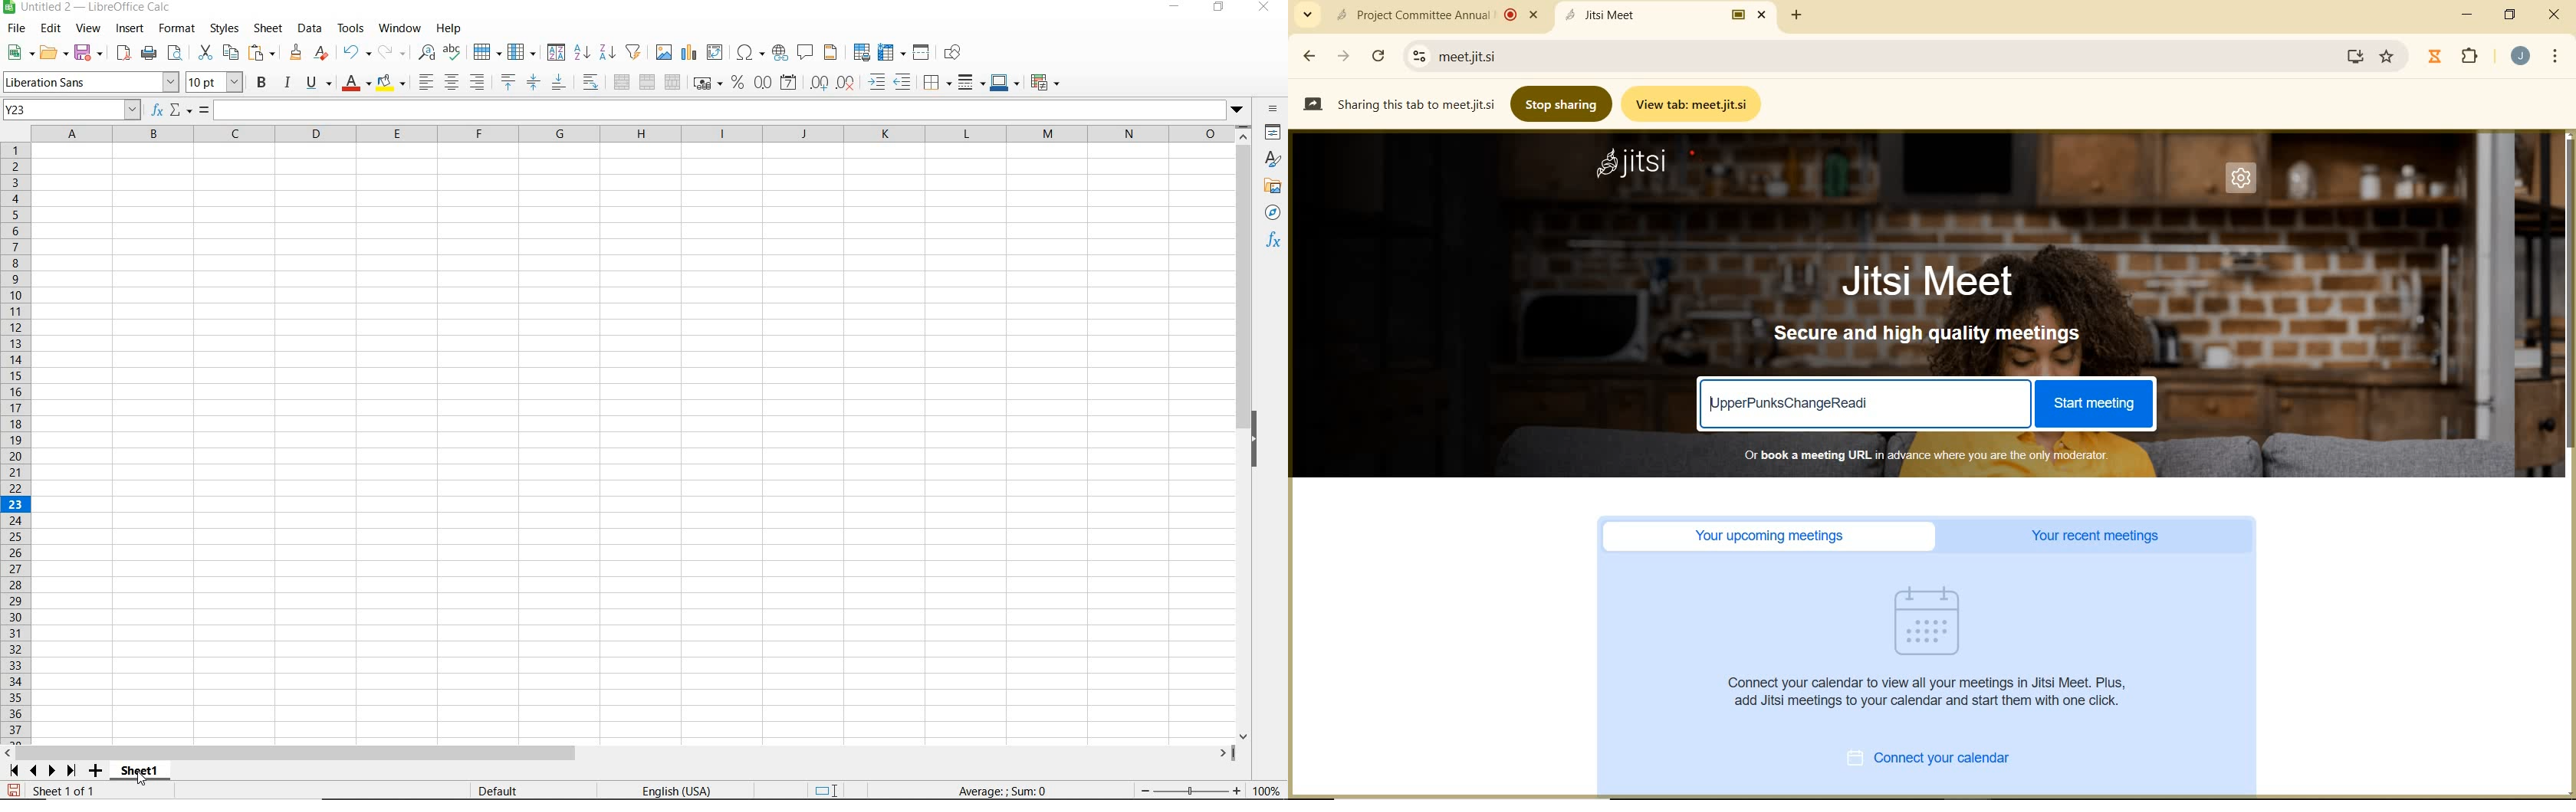 The width and height of the screenshot is (2576, 812). Describe the element at coordinates (2456, 57) in the screenshot. I see `EXTENSION` at that location.